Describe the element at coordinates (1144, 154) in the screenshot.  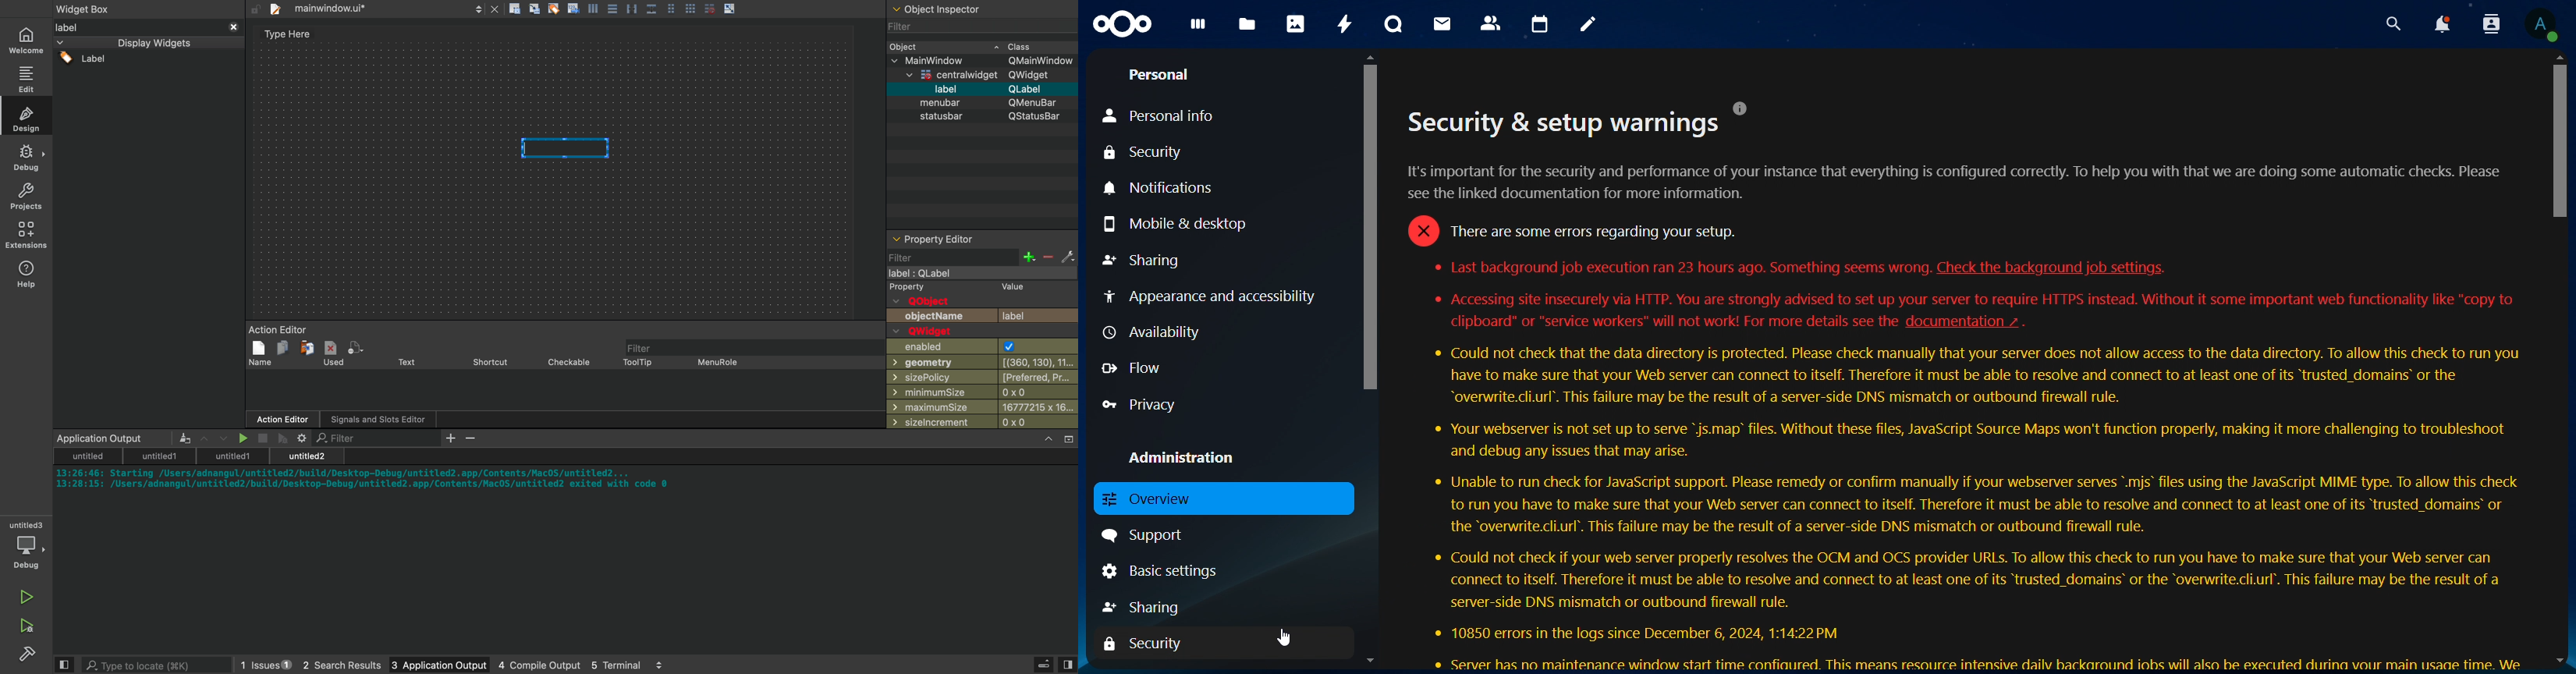
I see `security` at that location.